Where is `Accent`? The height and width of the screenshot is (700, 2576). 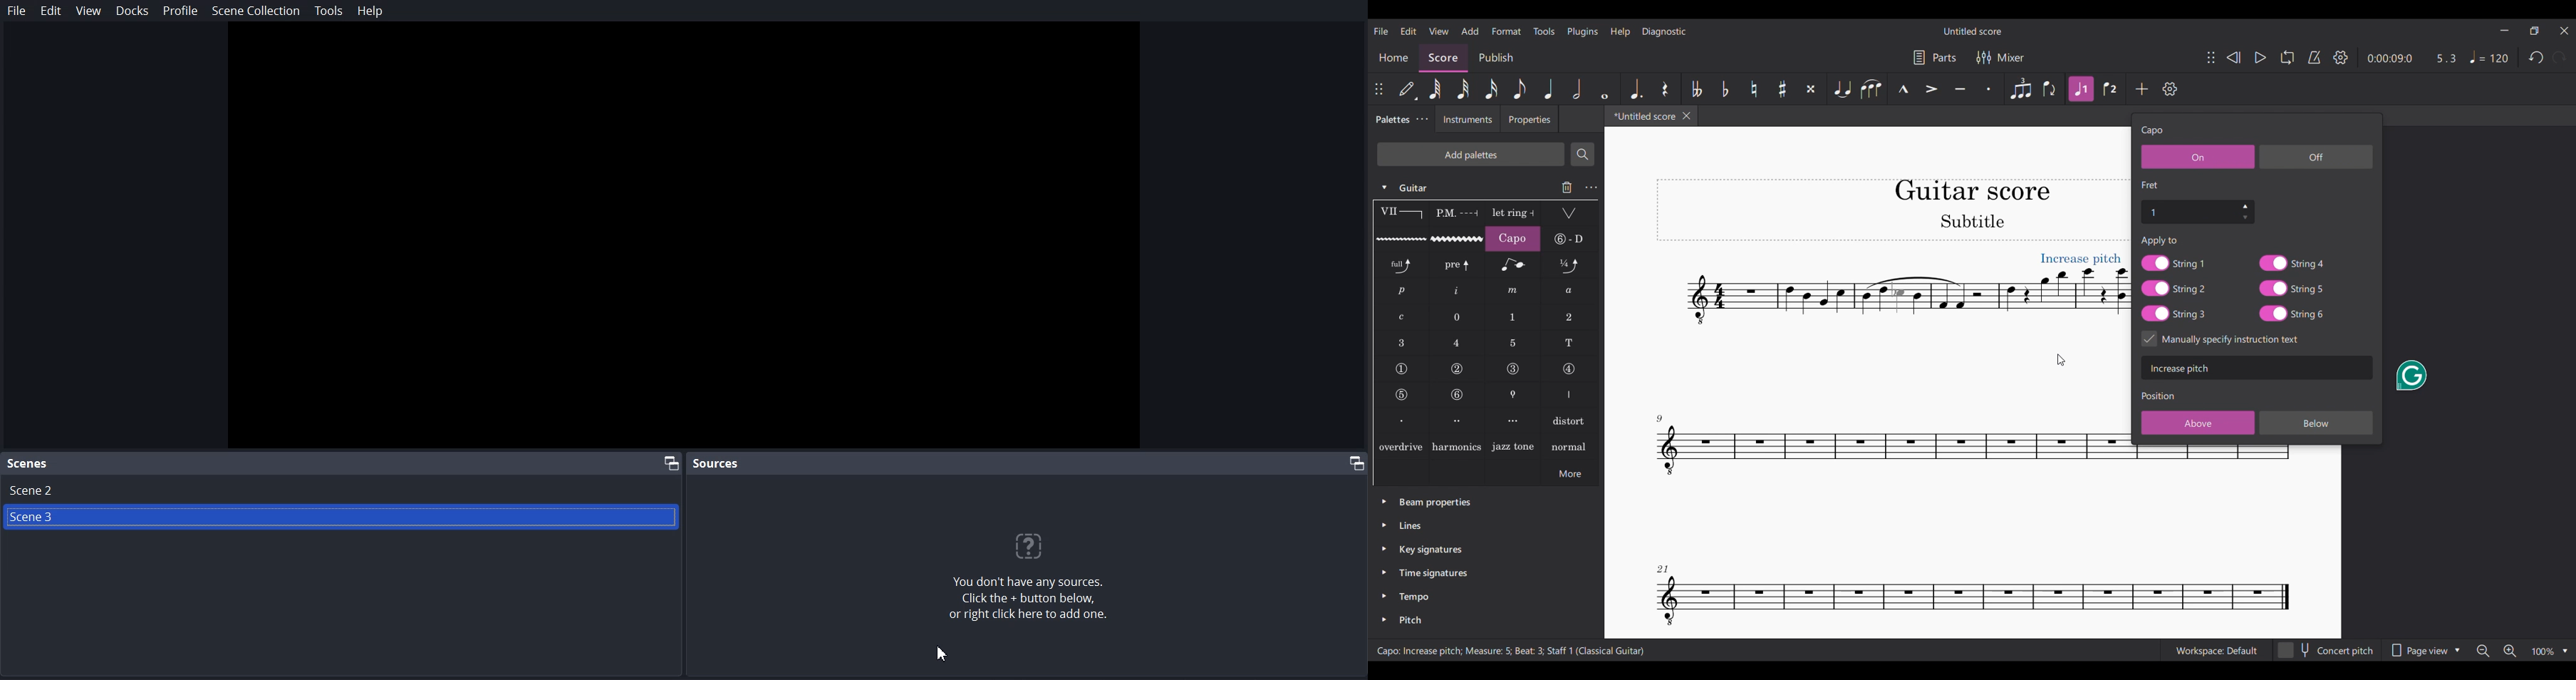
Accent is located at coordinates (1932, 89).